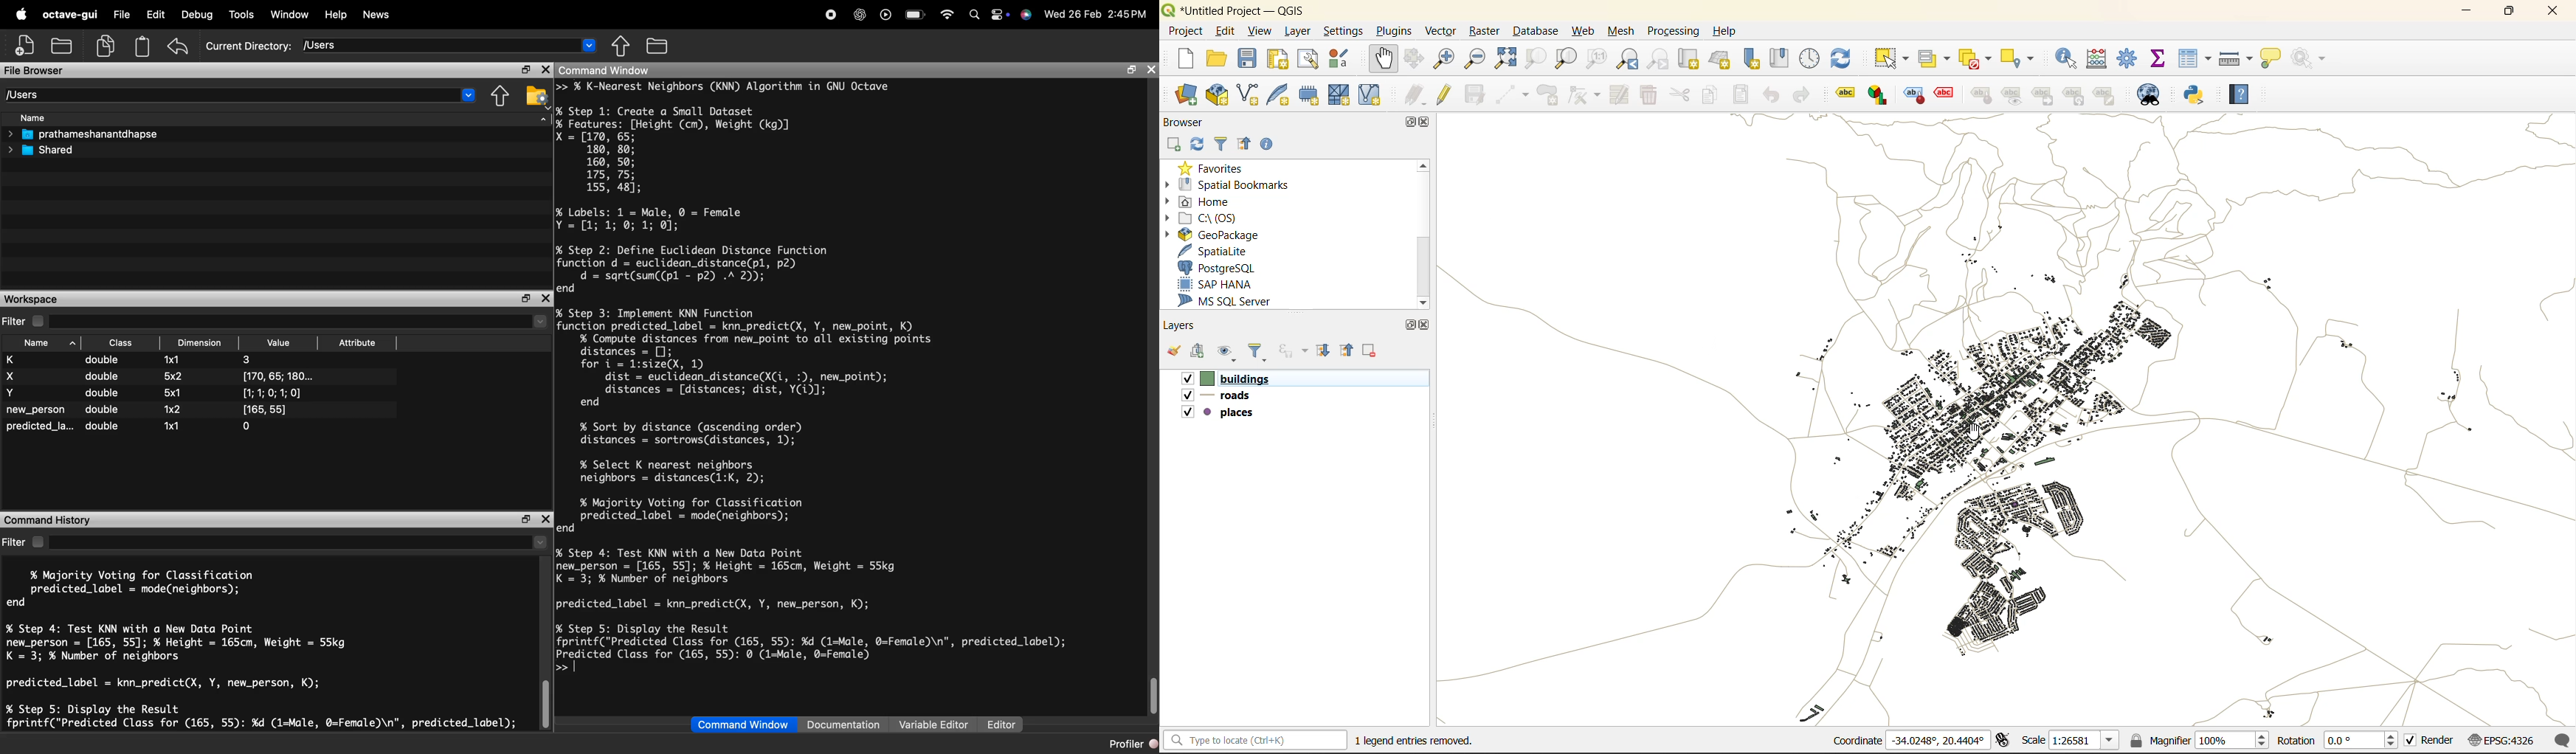 This screenshot has width=2576, height=756. What do you see at coordinates (1172, 145) in the screenshot?
I see `add` at bounding box center [1172, 145].